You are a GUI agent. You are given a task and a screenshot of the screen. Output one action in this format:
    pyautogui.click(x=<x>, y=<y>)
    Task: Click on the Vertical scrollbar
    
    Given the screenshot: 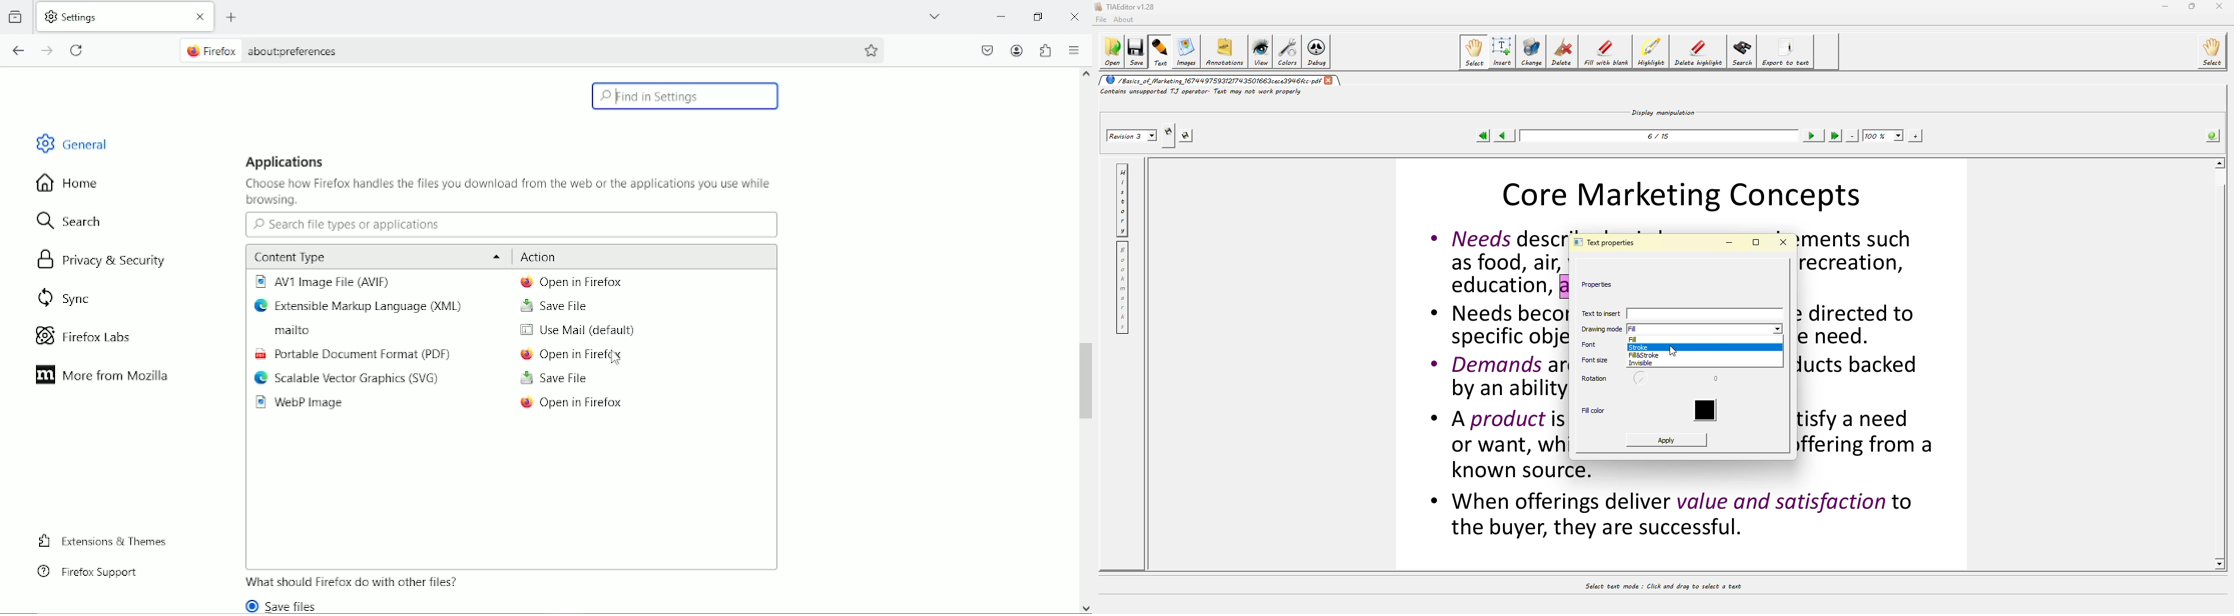 What is the action you would take?
    pyautogui.click(x=1083, y=383)
    